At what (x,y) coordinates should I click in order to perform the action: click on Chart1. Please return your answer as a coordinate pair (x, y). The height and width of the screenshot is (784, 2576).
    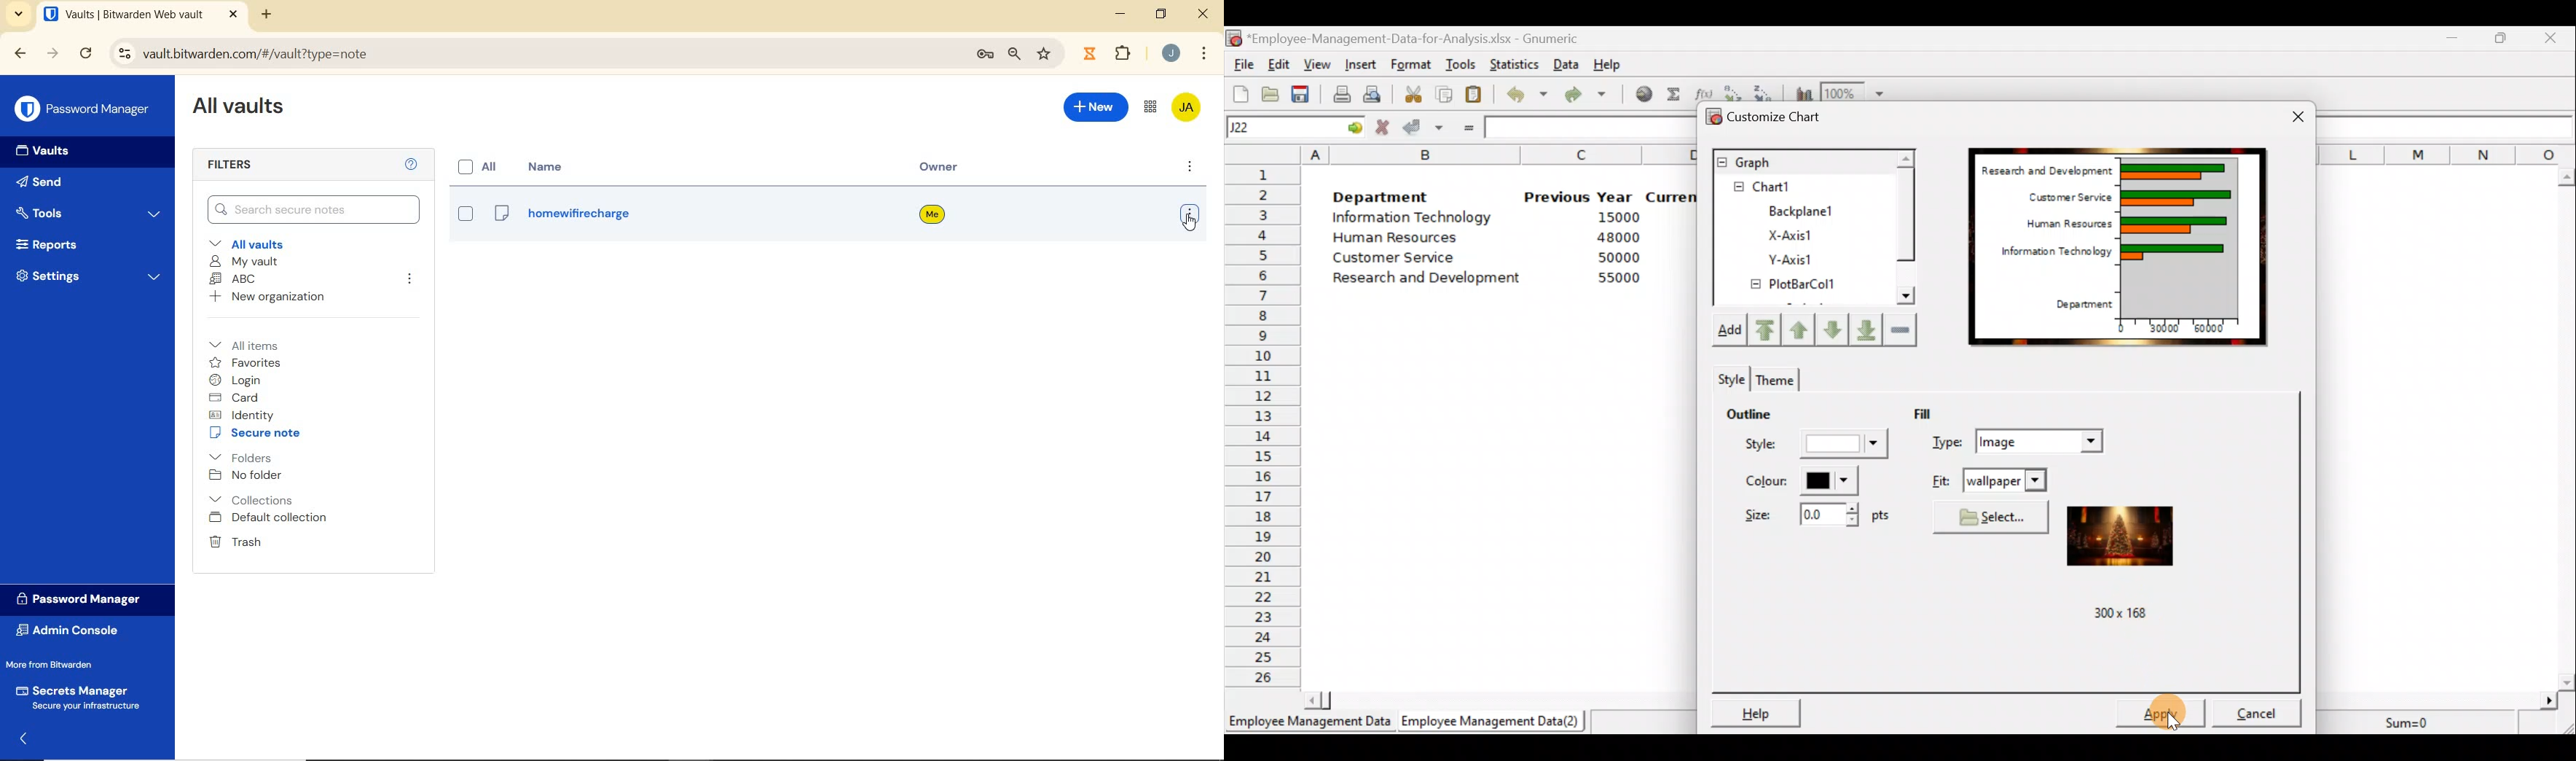
    Looking at the image, I should click on (1785, 187).